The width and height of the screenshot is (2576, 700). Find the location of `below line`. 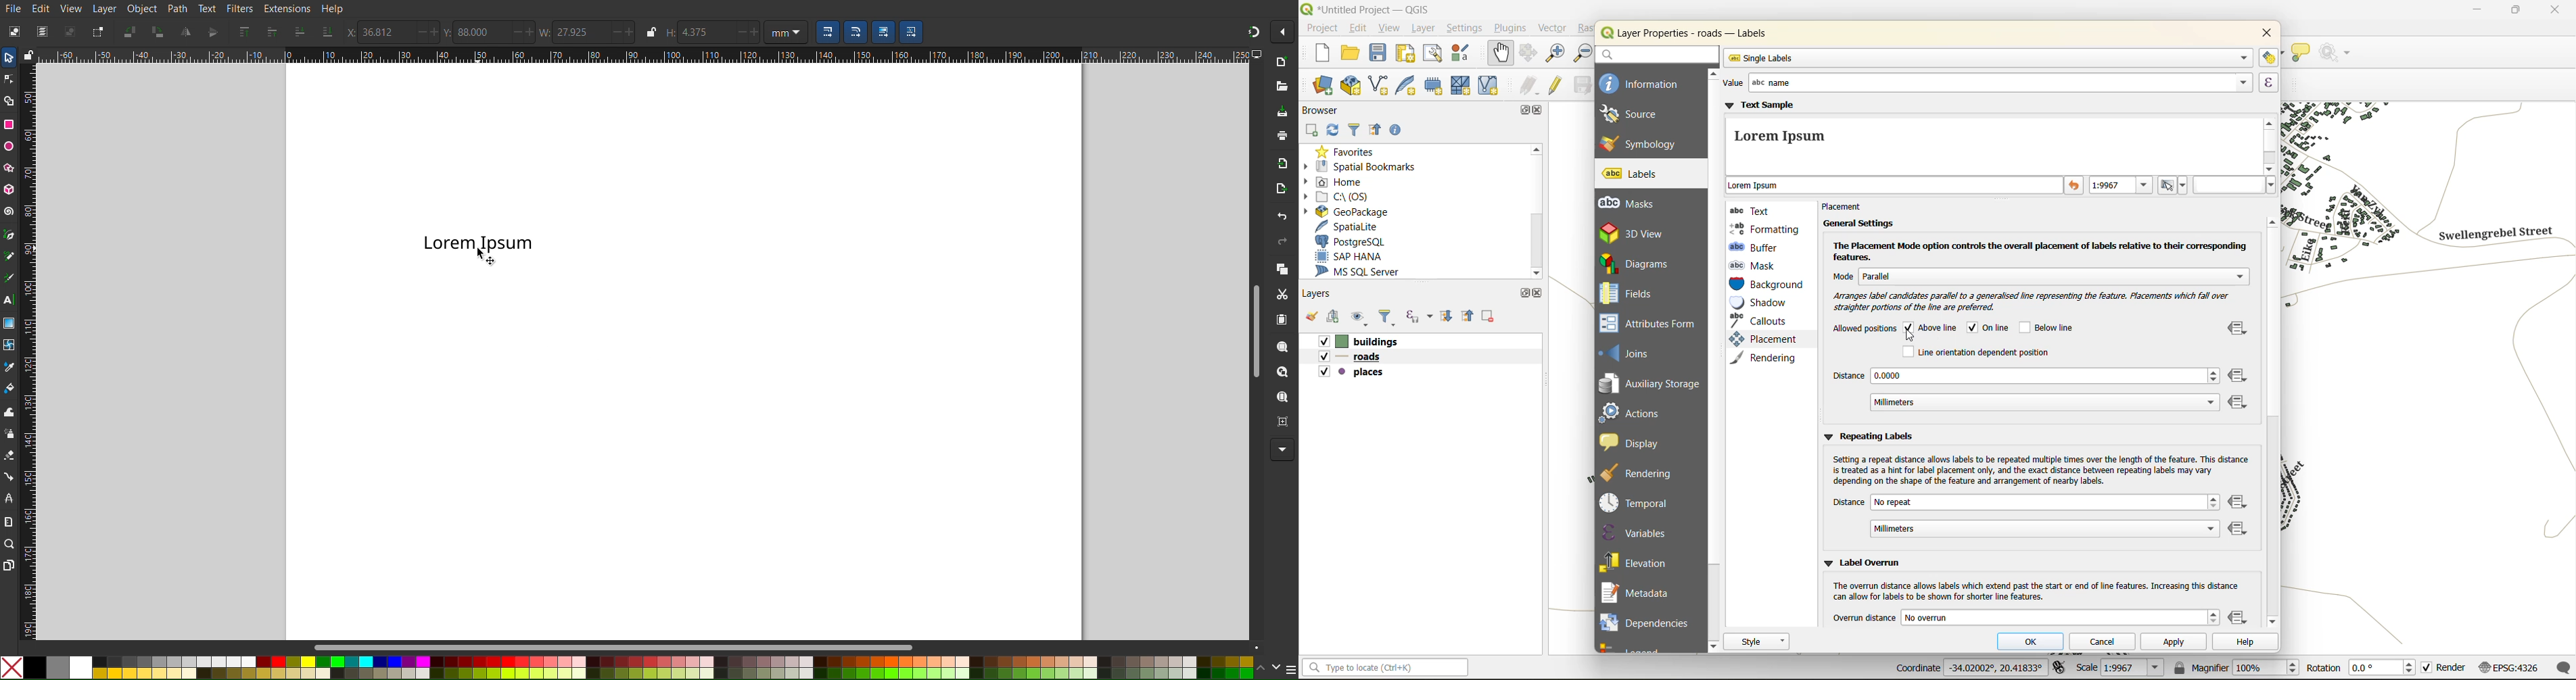

below line is located at coordinates (2051, 327).